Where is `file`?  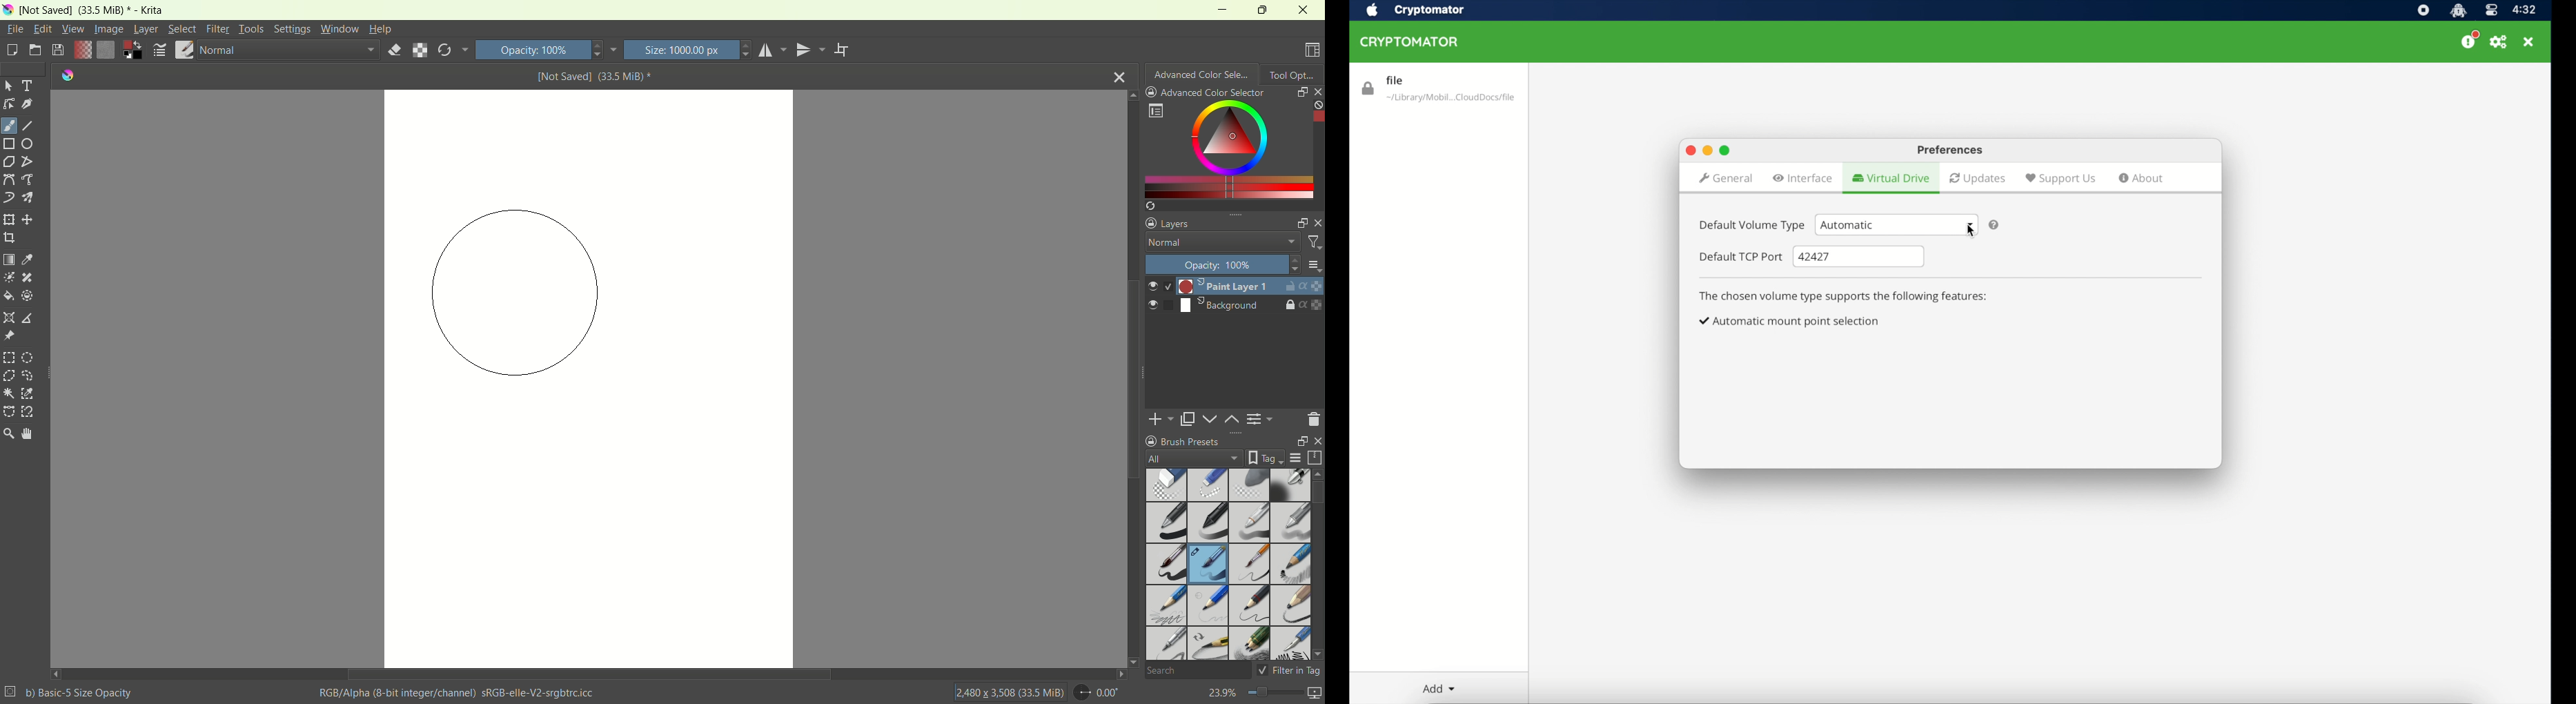 file is located at coordinates (1438, 89).